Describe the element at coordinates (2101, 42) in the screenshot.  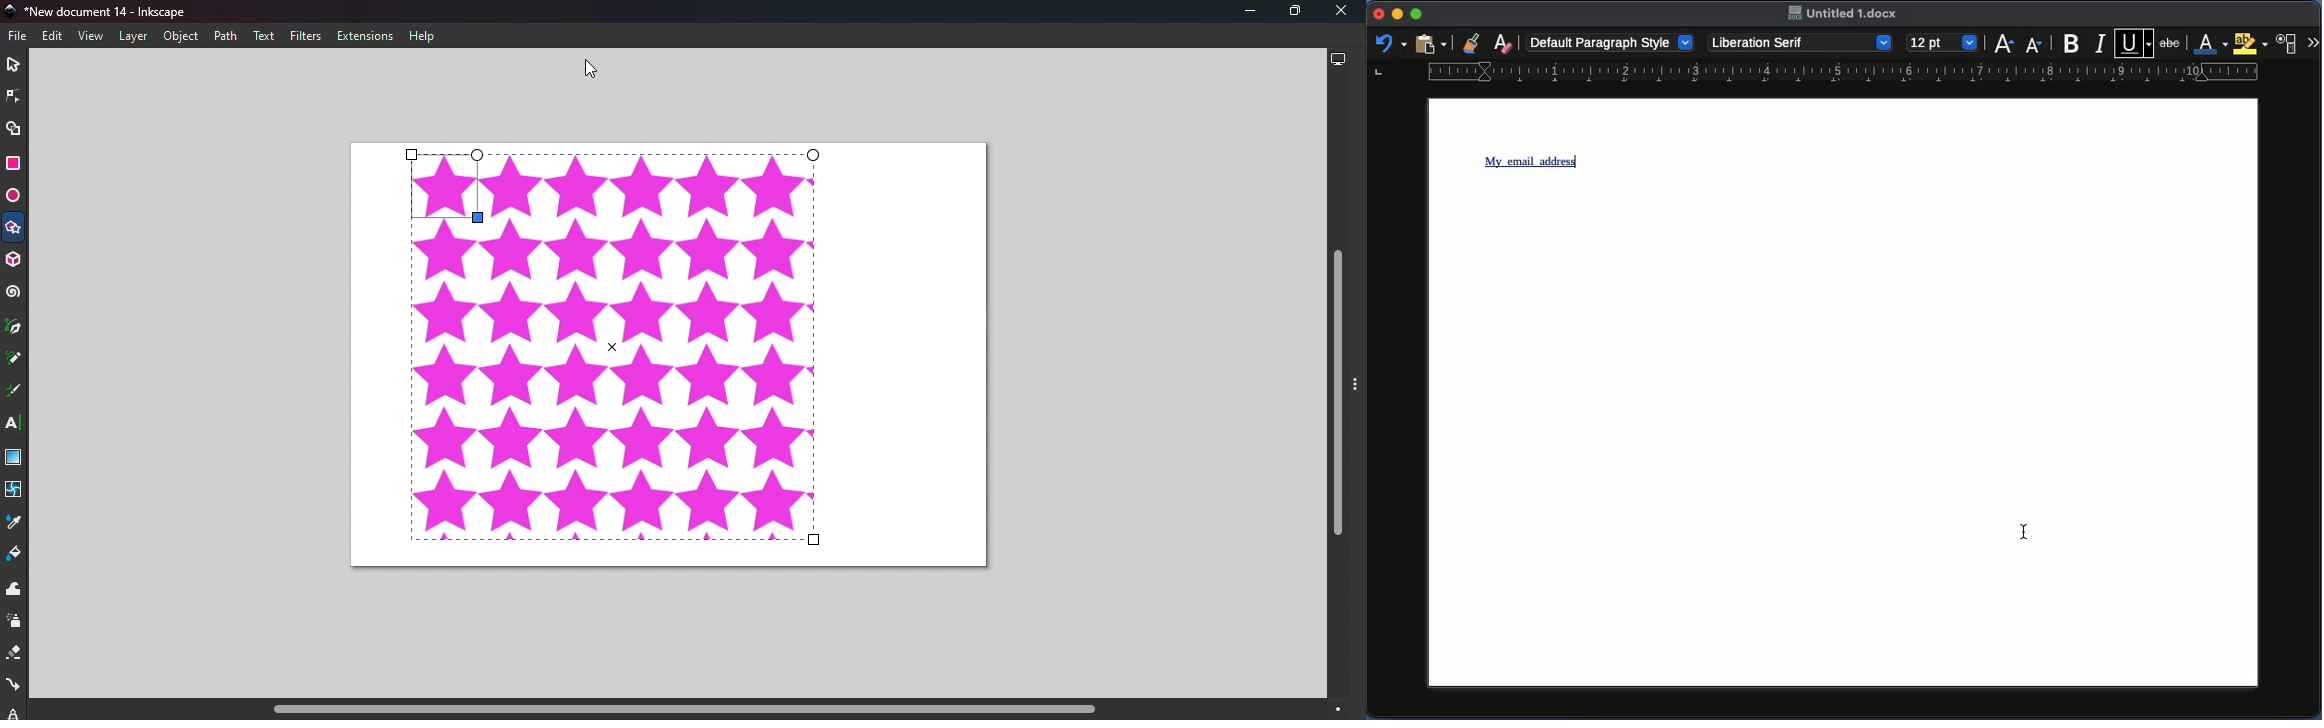
I see `Italics` at that location.